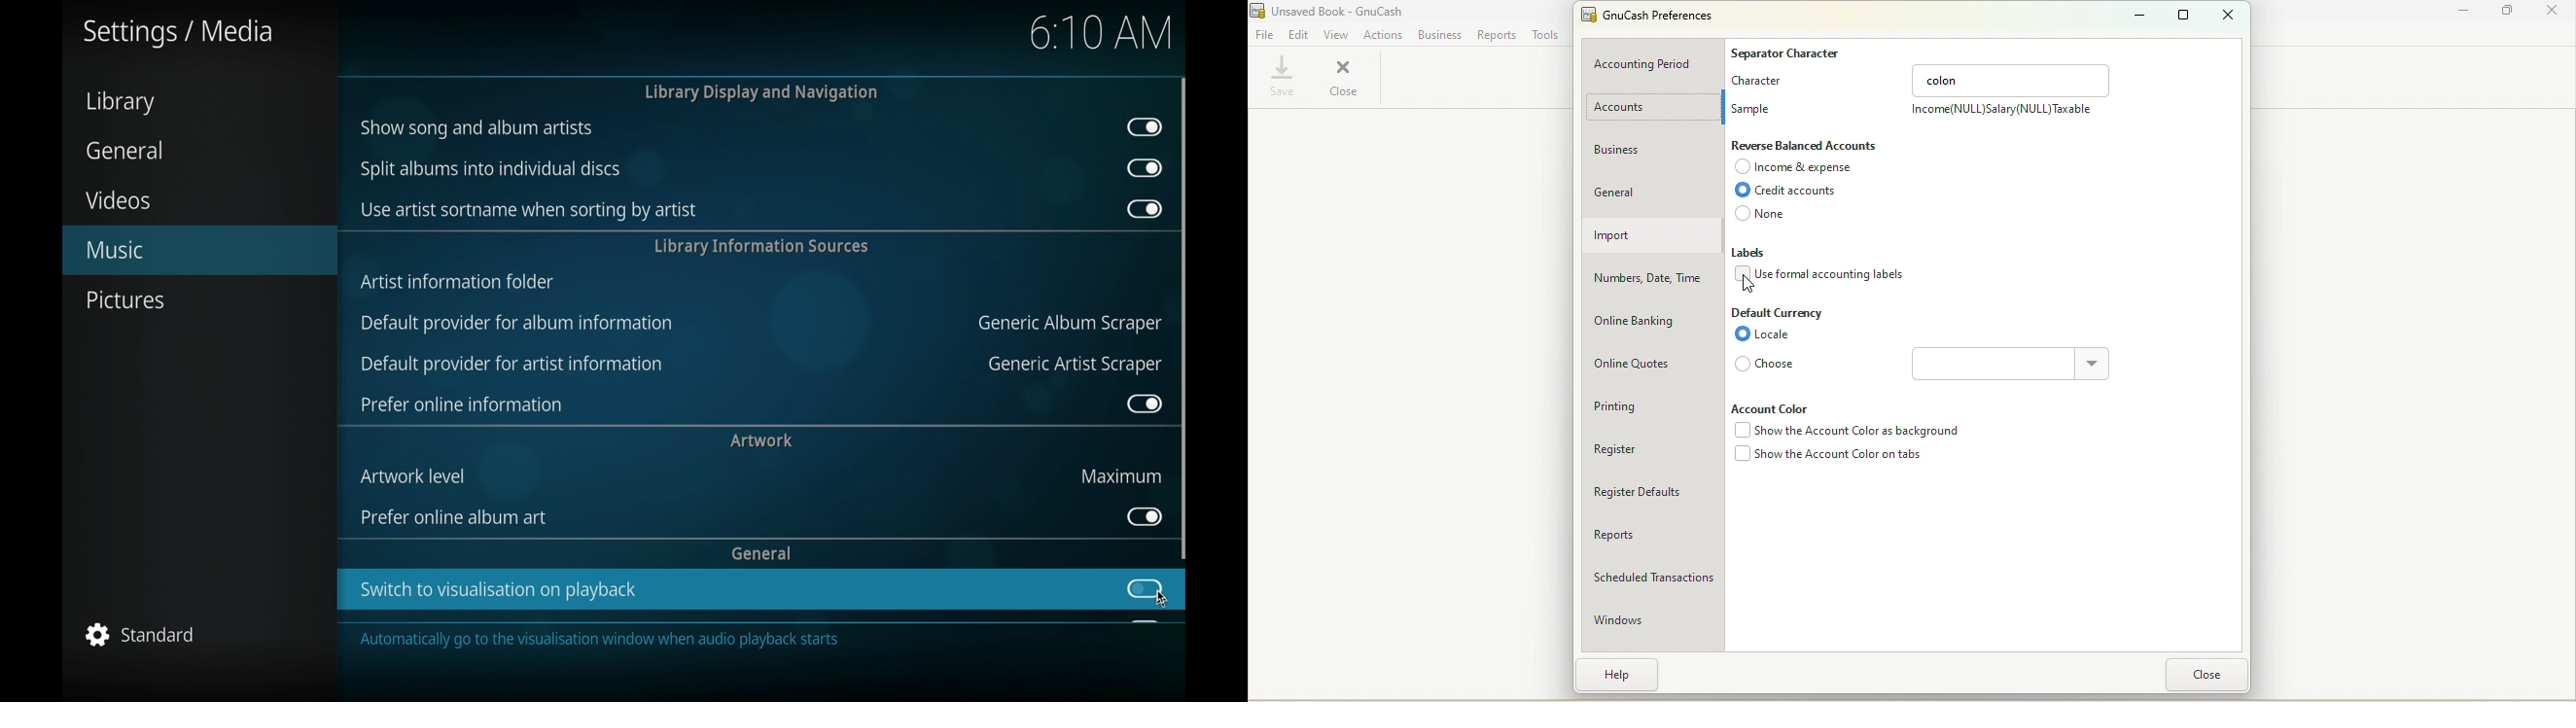 This screenshot has height=728, width=2576. What do you see at coordinates (1768, 364) in the screenshot?
I see `Choose` at bounding box center [1768, 364].